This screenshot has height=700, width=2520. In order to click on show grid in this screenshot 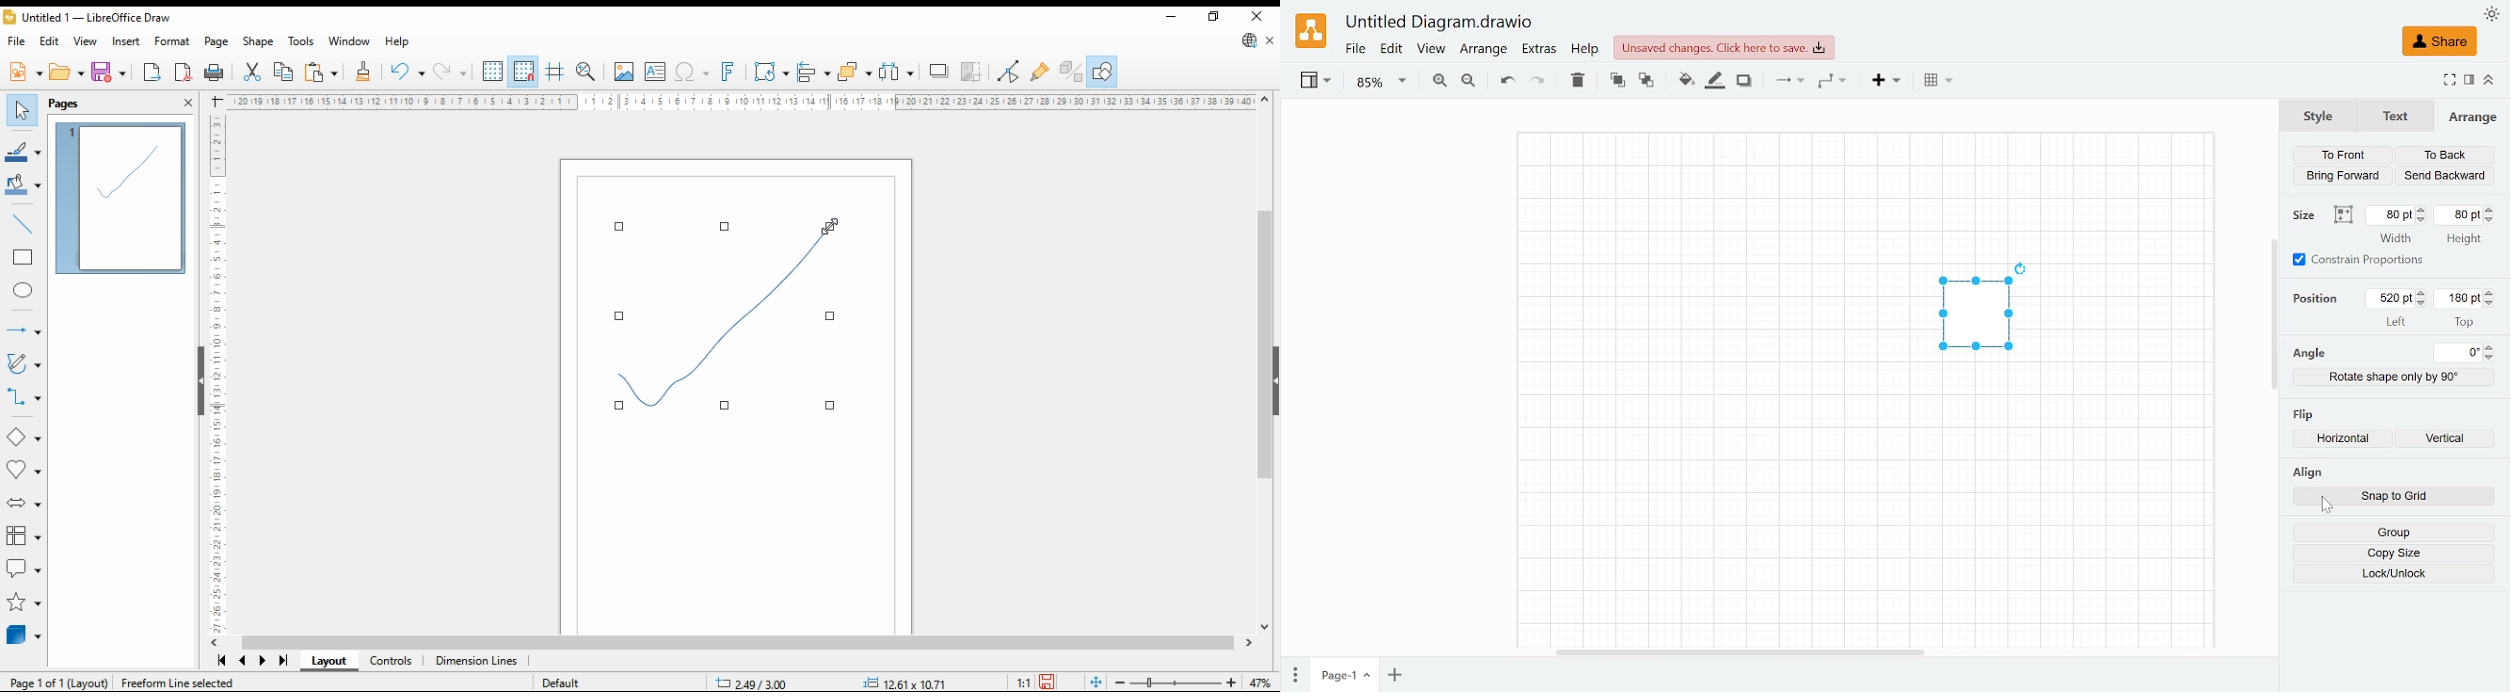, I will do `click(493, 71)`.